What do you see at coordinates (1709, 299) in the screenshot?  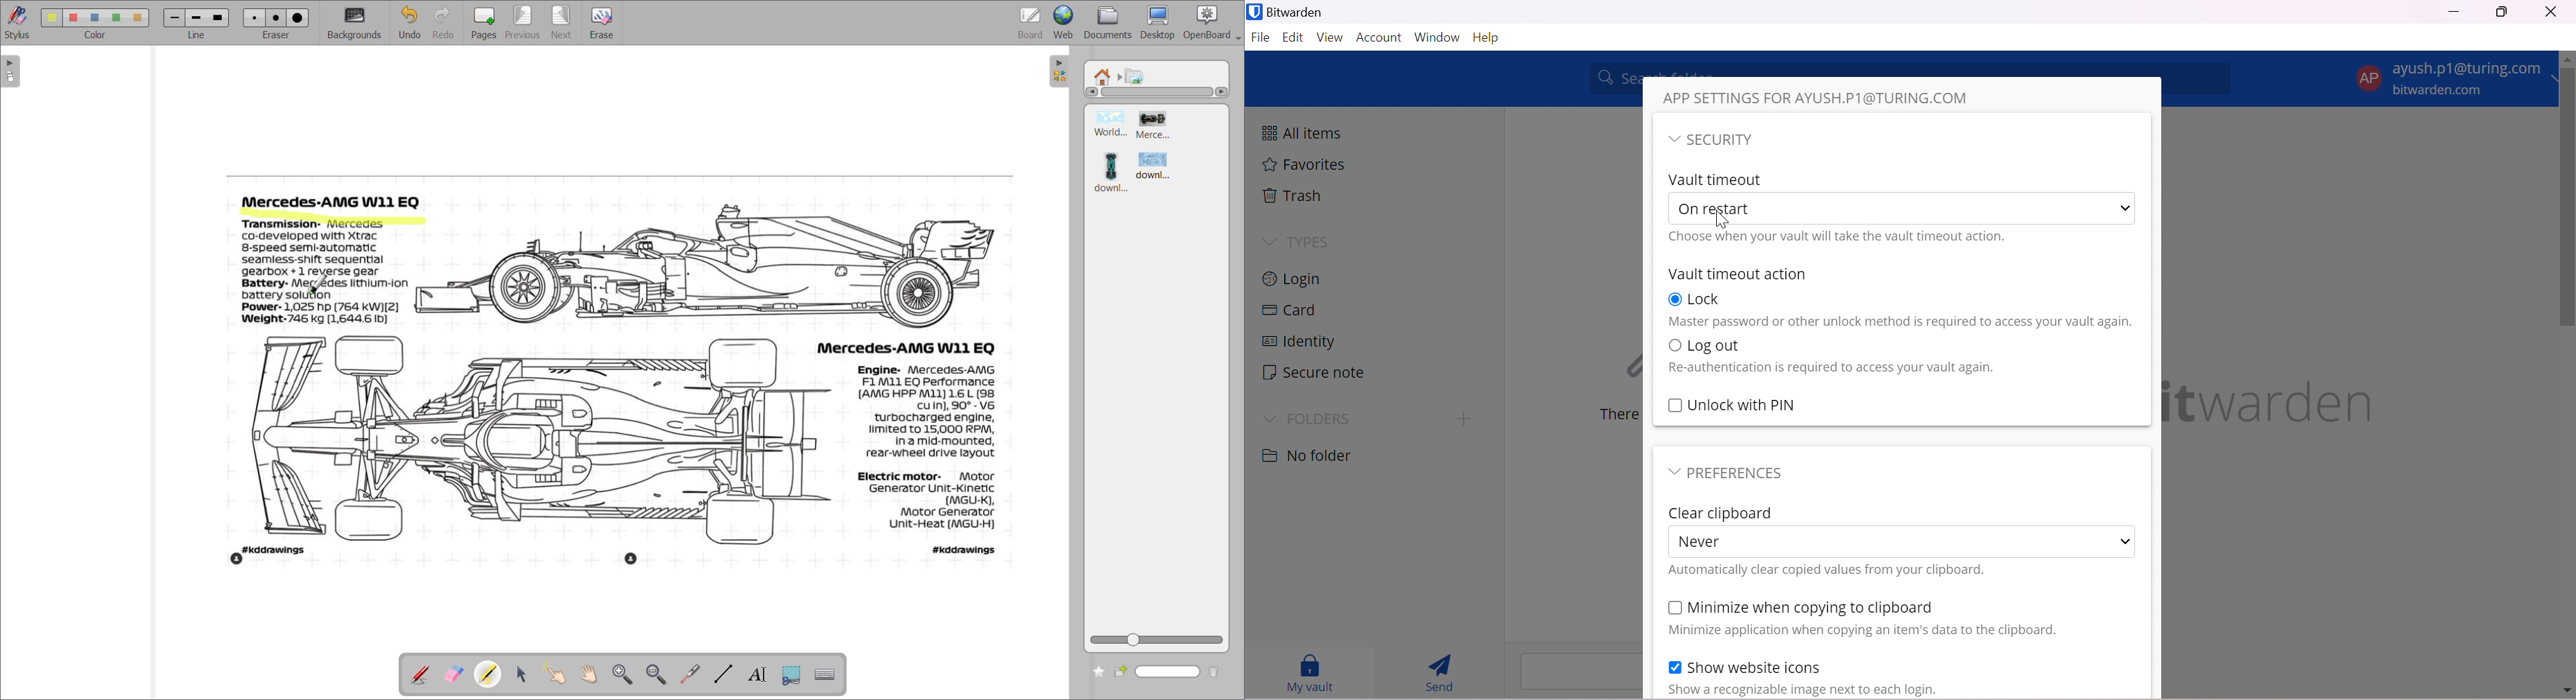 I see `Lock` at bounding box center [1709, 299].